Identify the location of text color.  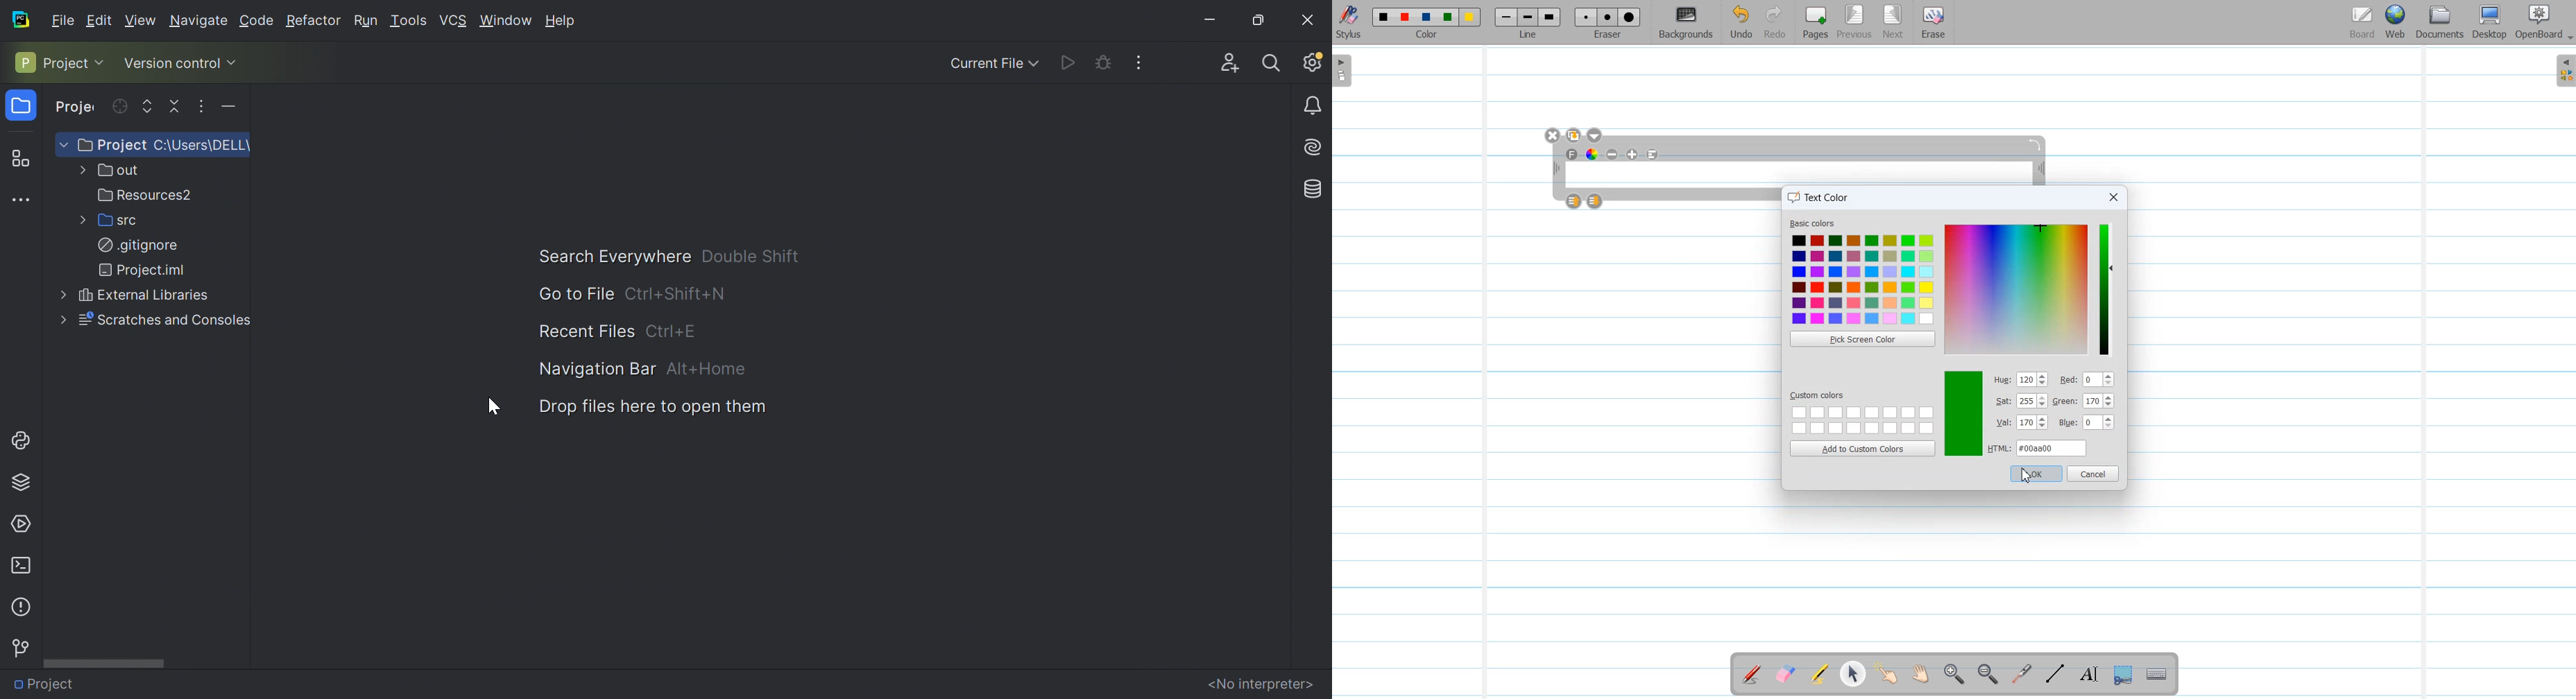
(1822, 196).